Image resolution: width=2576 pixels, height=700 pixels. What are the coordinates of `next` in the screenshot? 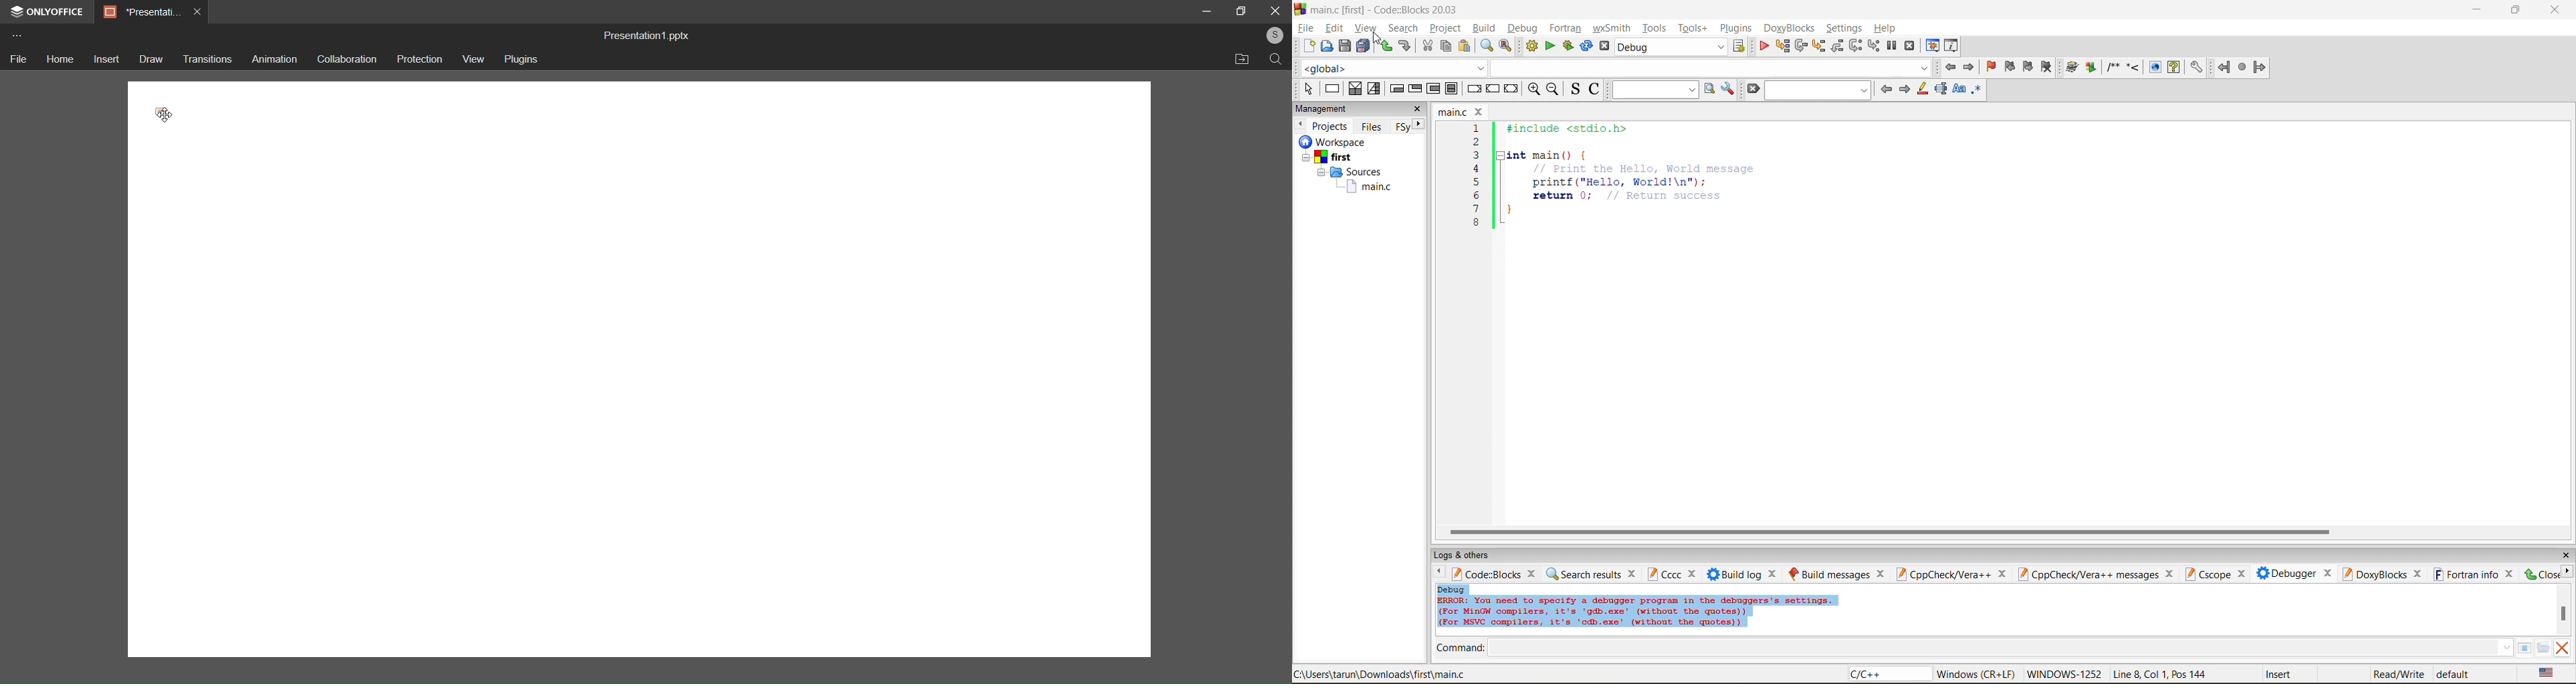 It's located at (1418, 125).